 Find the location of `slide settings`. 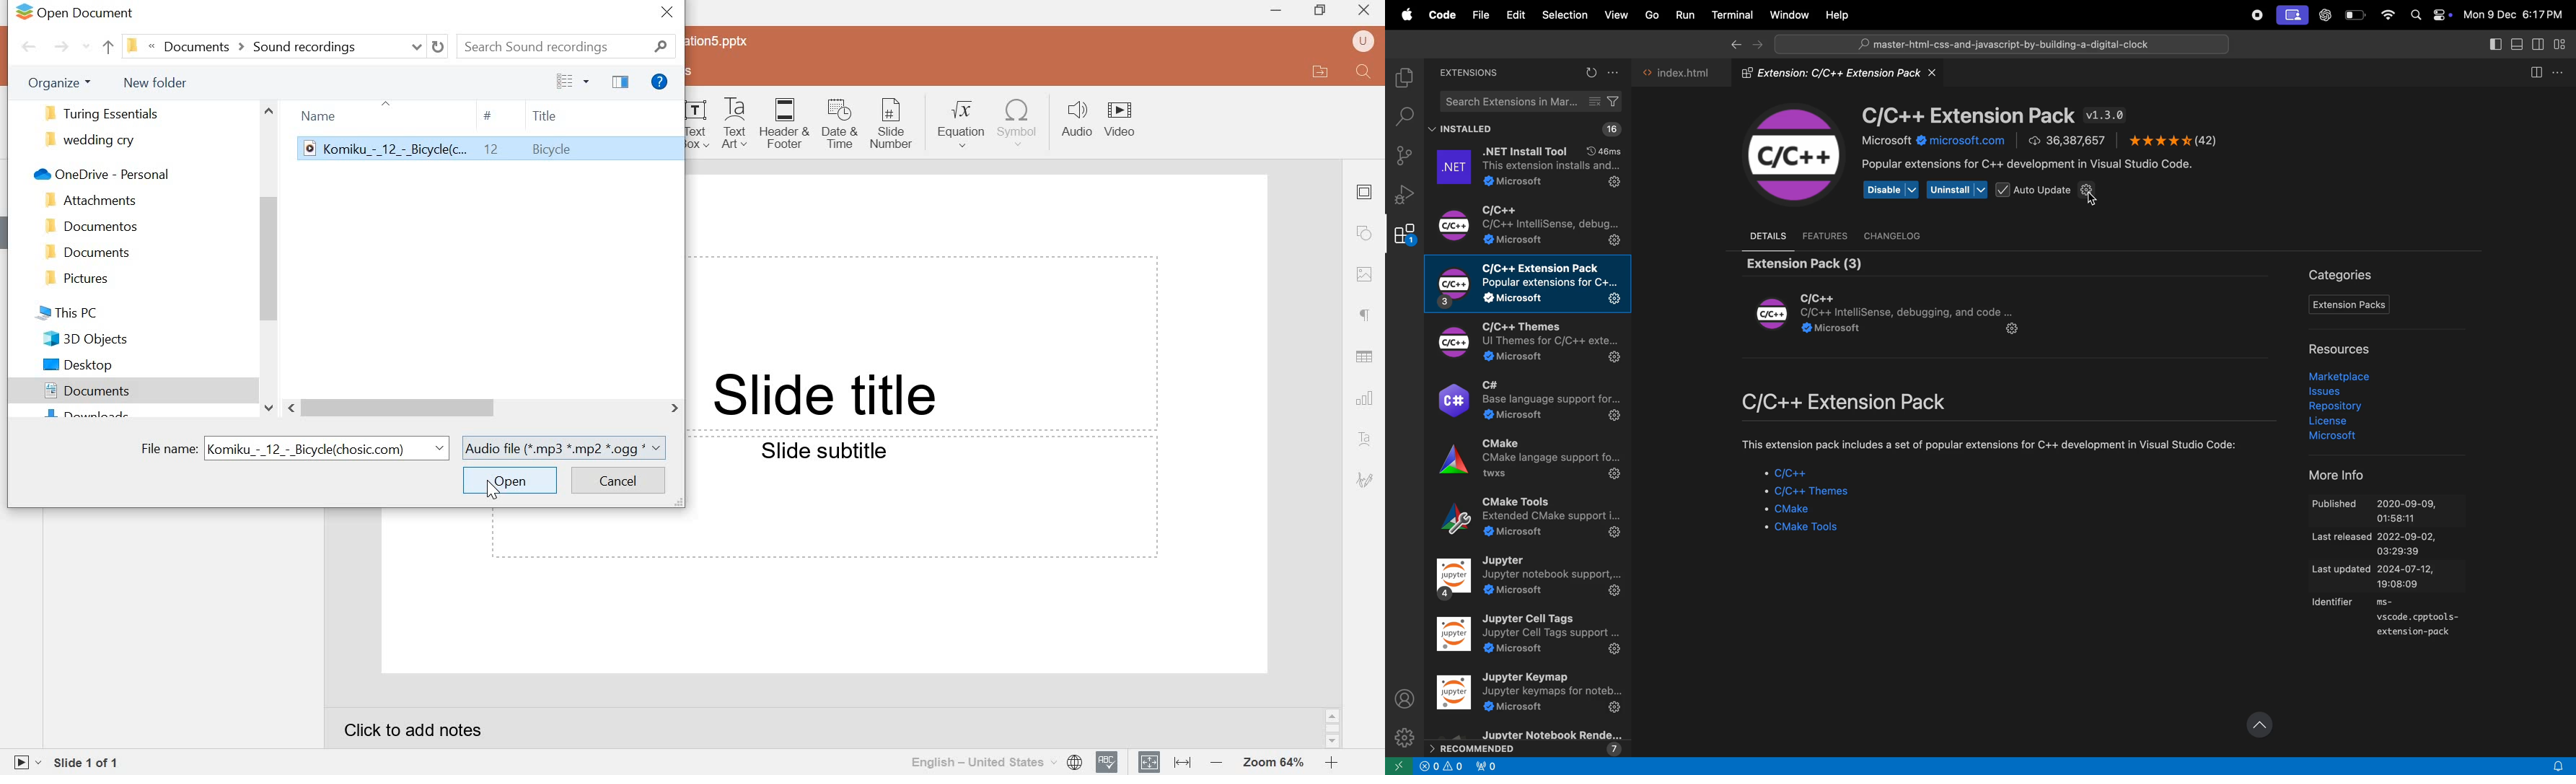

slide settings is located at coordinates (1364, 192).